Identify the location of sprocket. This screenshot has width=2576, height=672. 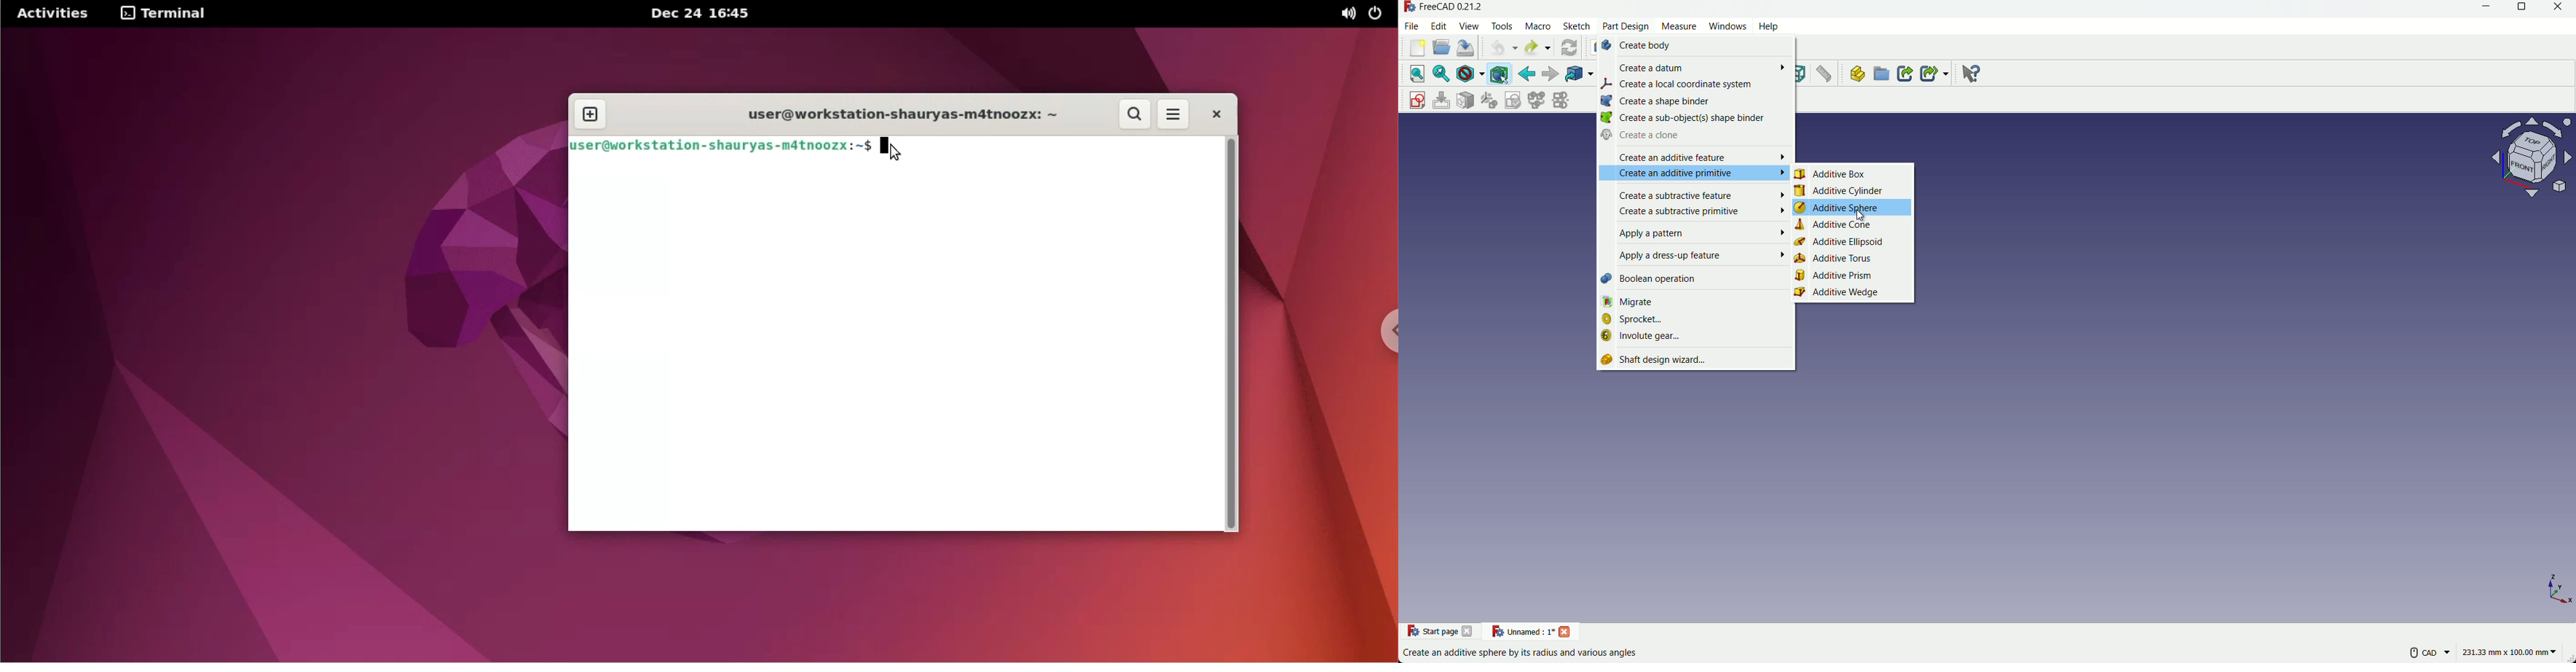
(1698, 320).